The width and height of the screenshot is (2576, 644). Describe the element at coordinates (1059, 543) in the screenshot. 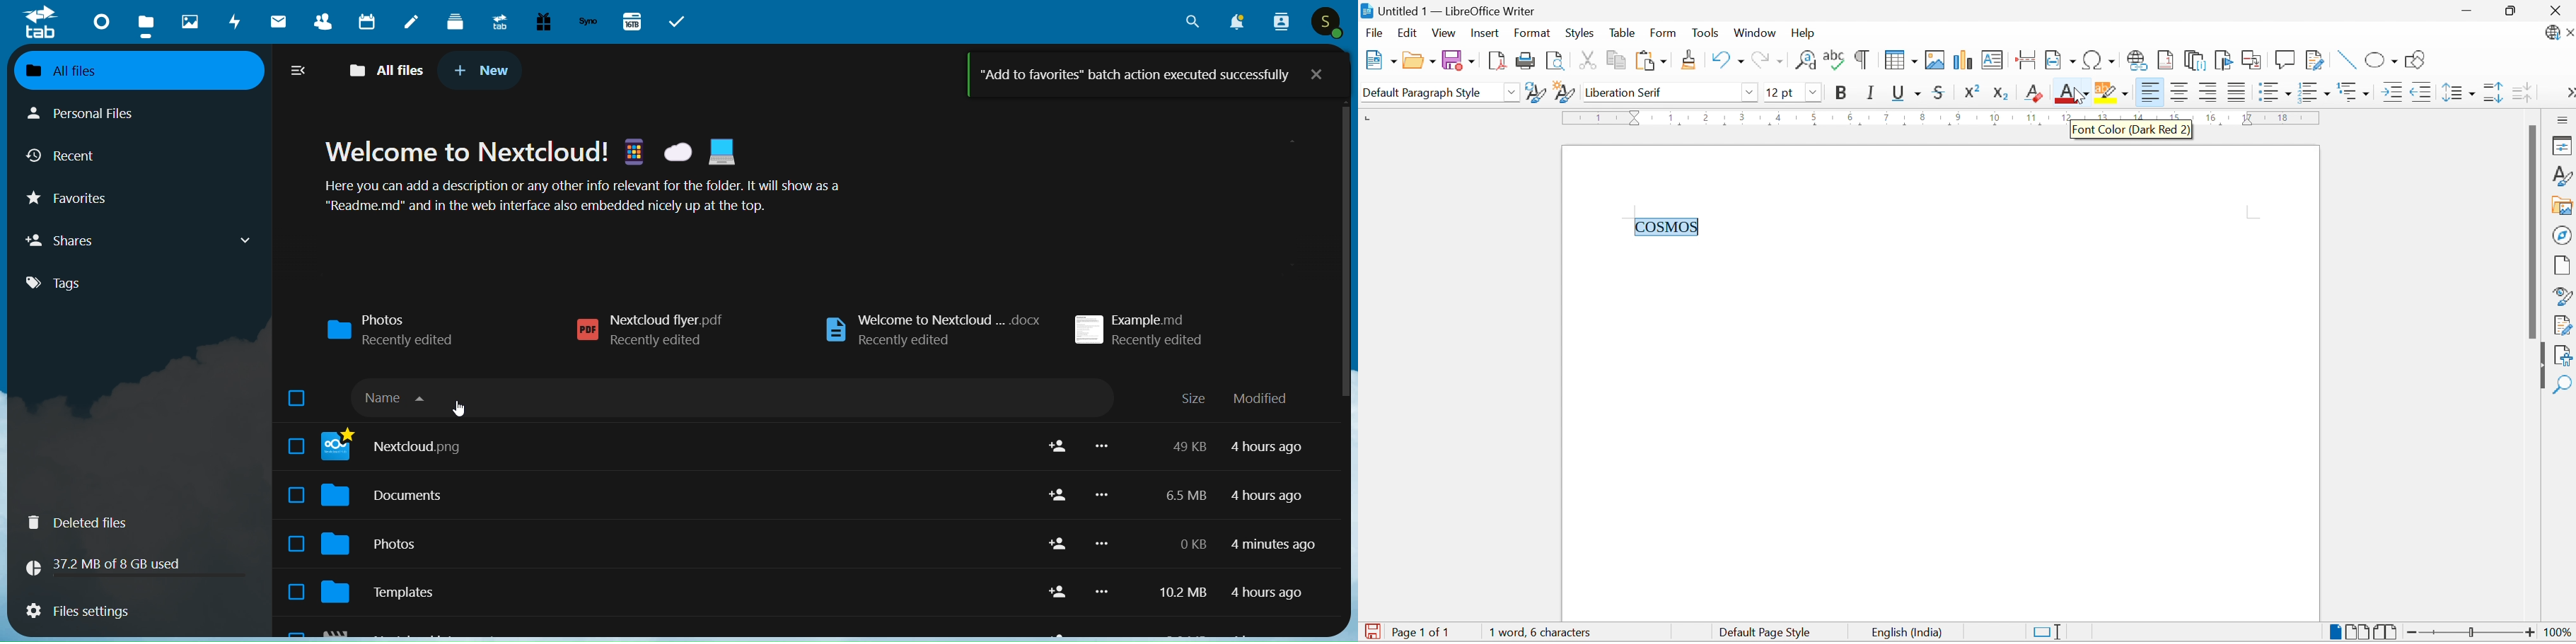

I see `Add` at that location.